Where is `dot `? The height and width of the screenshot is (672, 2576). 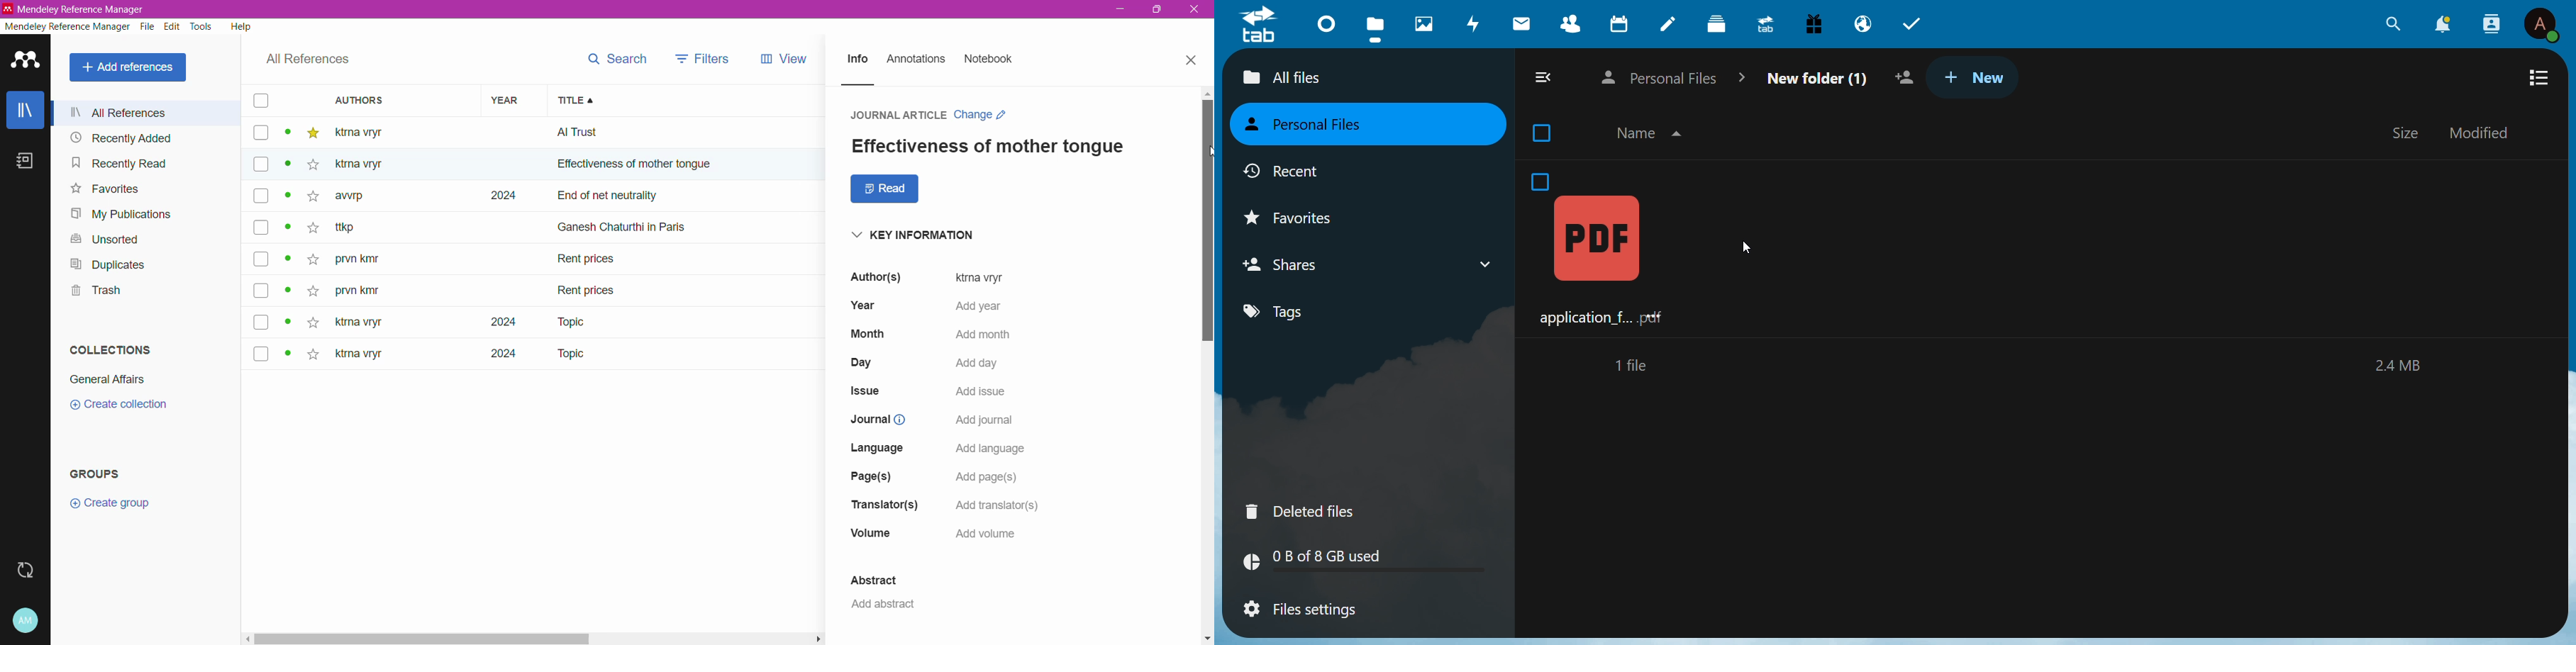 dot  is located at coordinates (287, 262).